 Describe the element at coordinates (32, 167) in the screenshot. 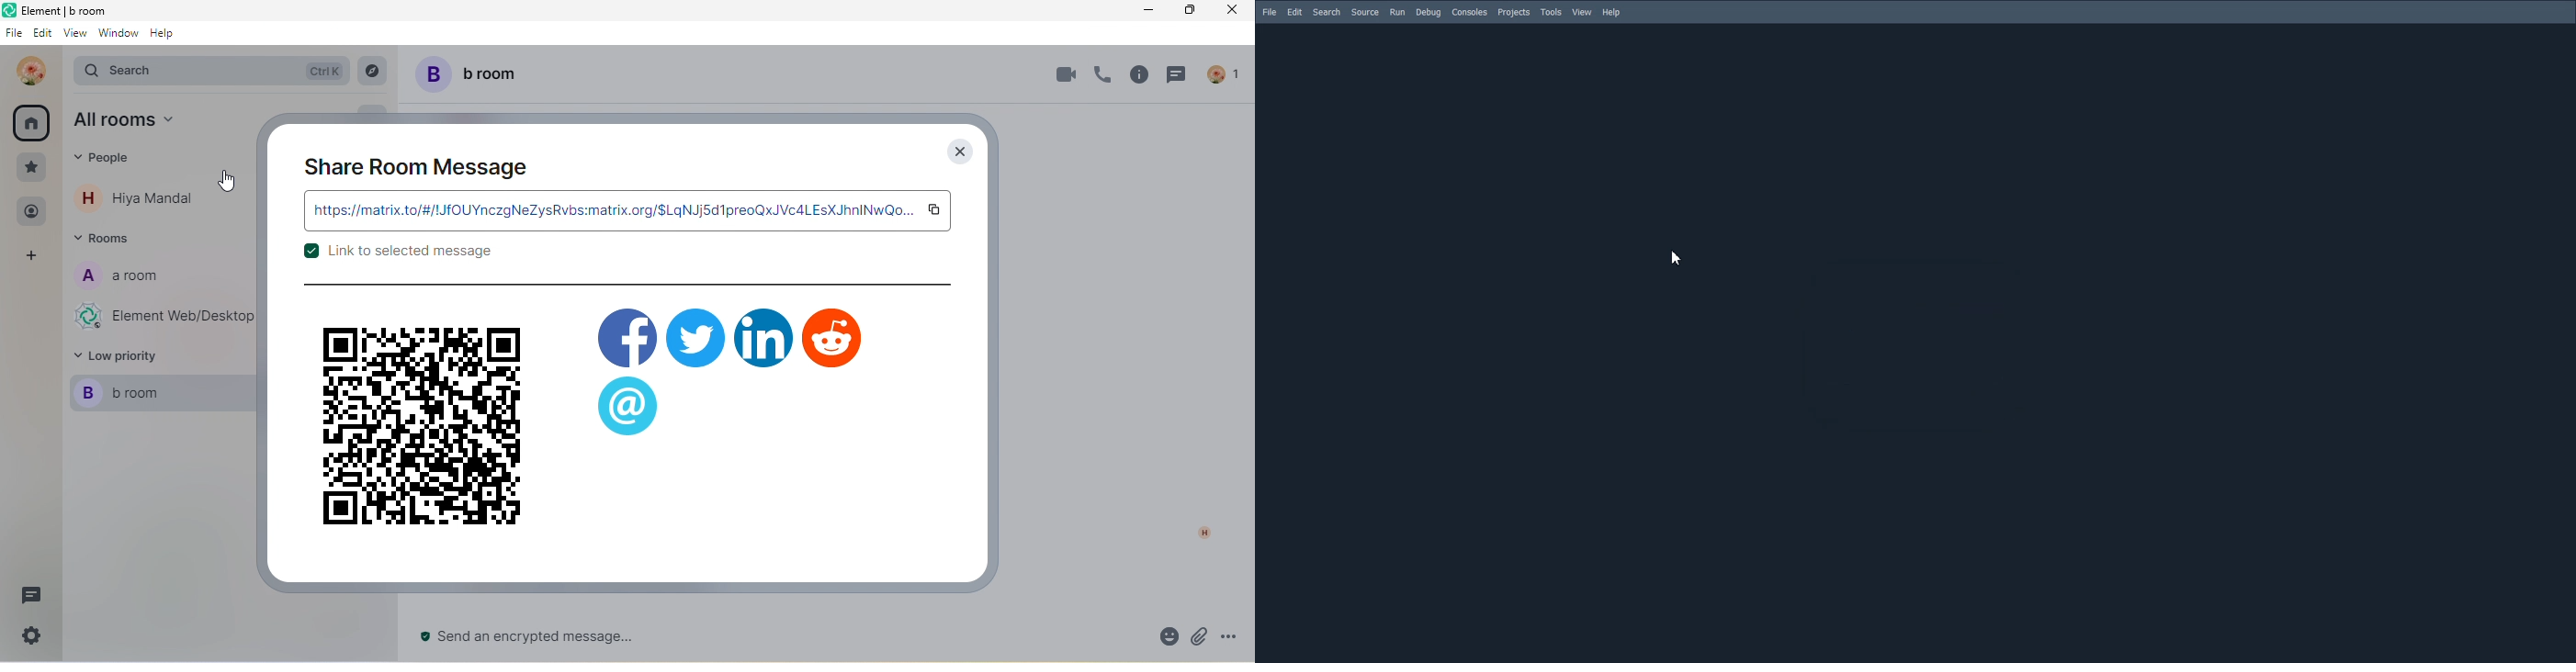

I see `favourite` at that location.